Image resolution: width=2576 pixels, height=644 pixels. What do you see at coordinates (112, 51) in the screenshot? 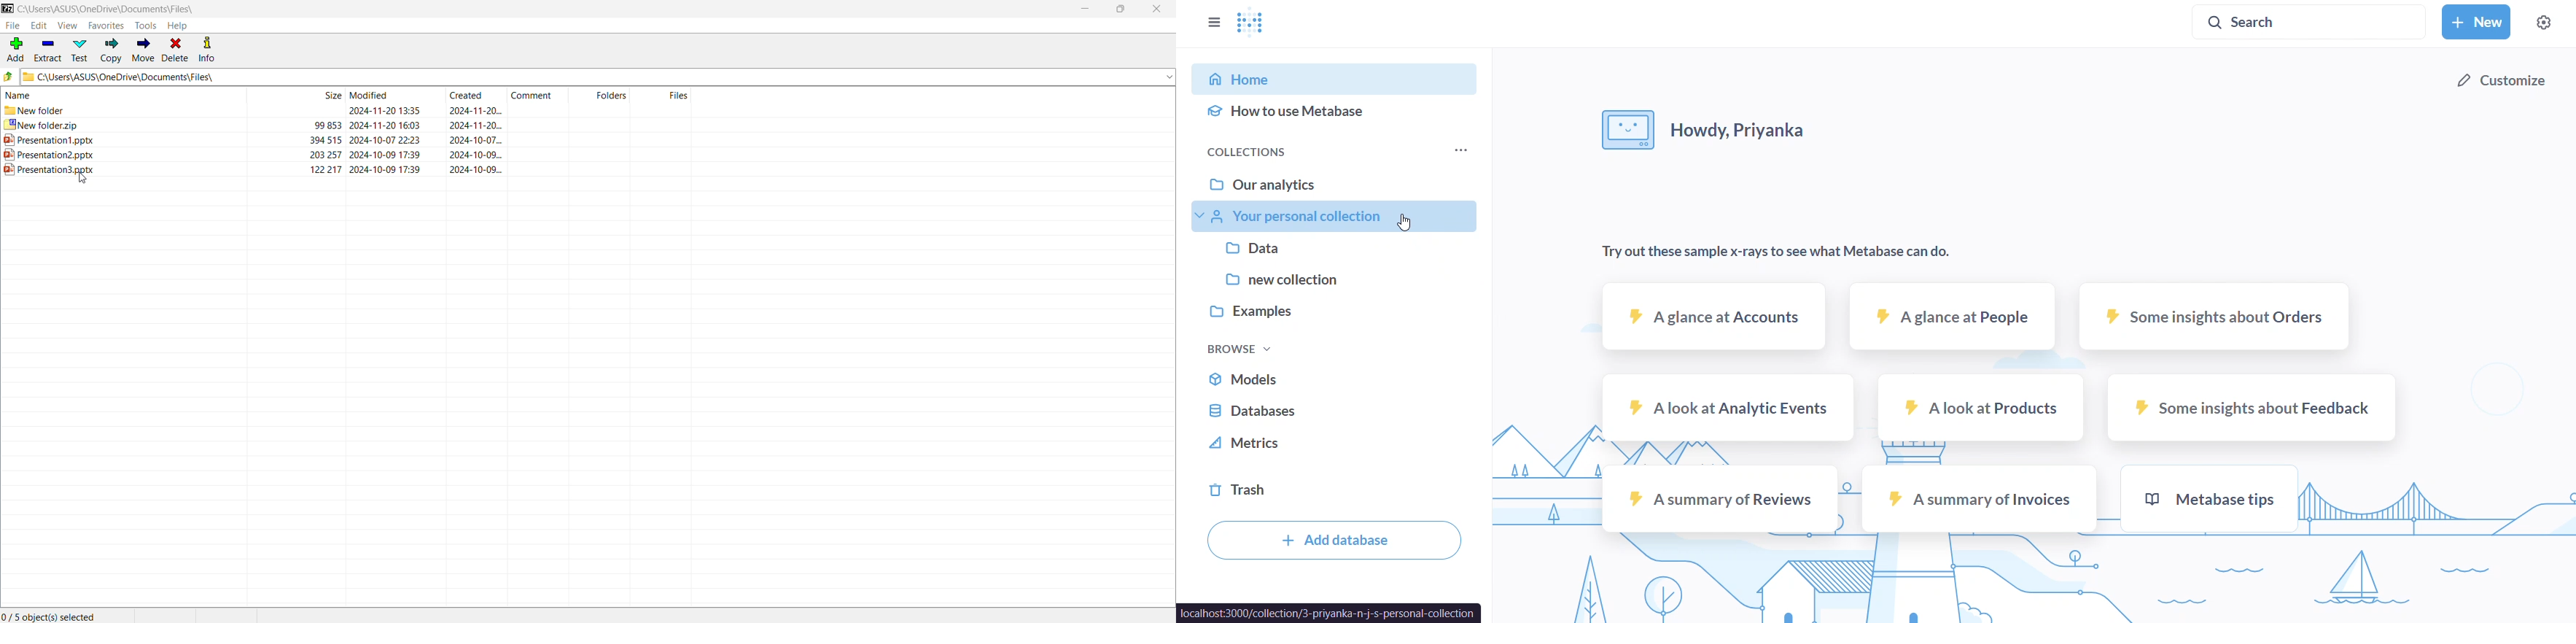
I see `Copy` at bounding box center [112, 51].